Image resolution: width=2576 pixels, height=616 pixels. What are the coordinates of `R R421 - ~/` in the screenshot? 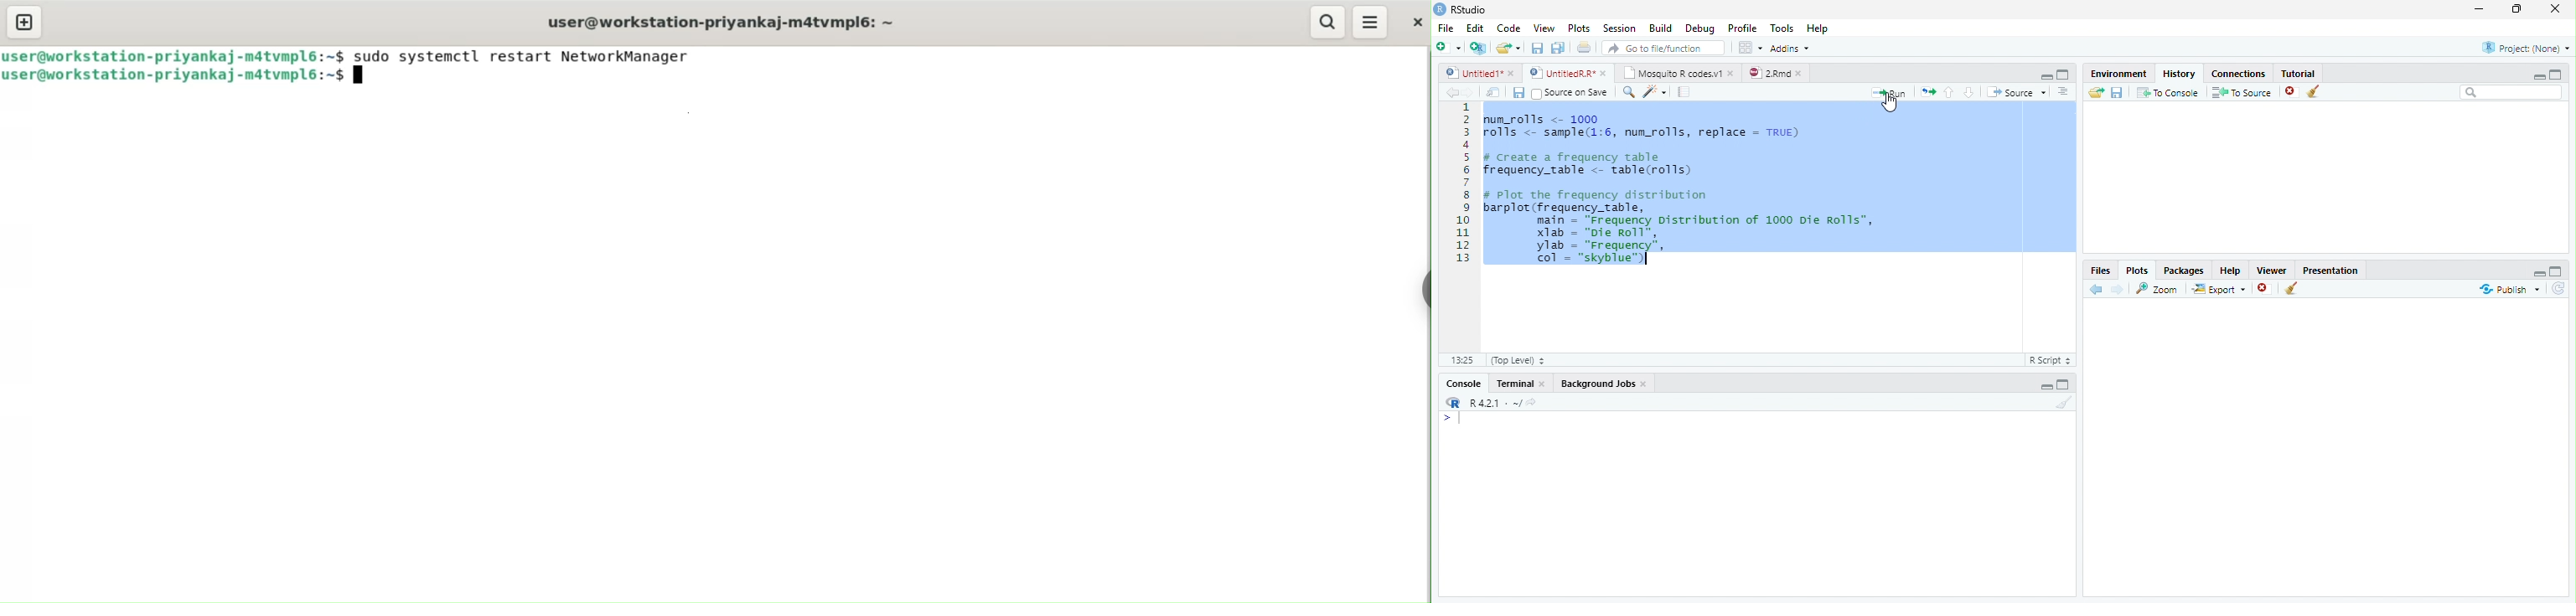 It's located at (1489, 403).